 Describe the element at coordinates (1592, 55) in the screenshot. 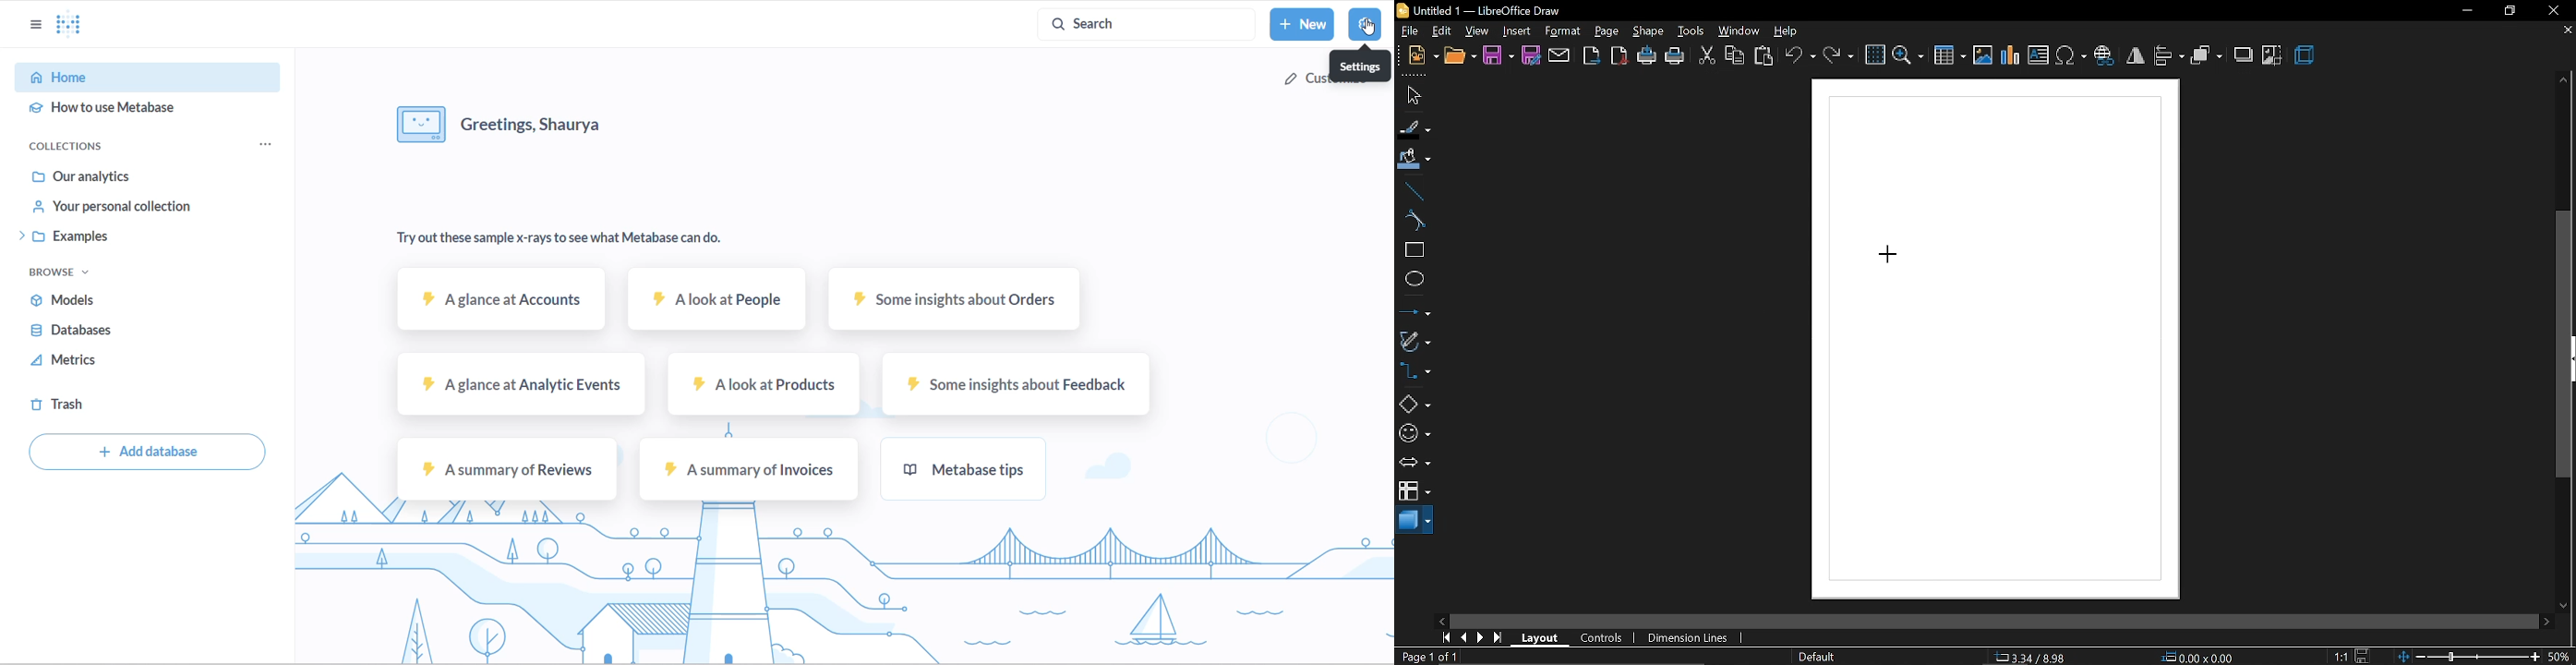

I see `export` at that location.